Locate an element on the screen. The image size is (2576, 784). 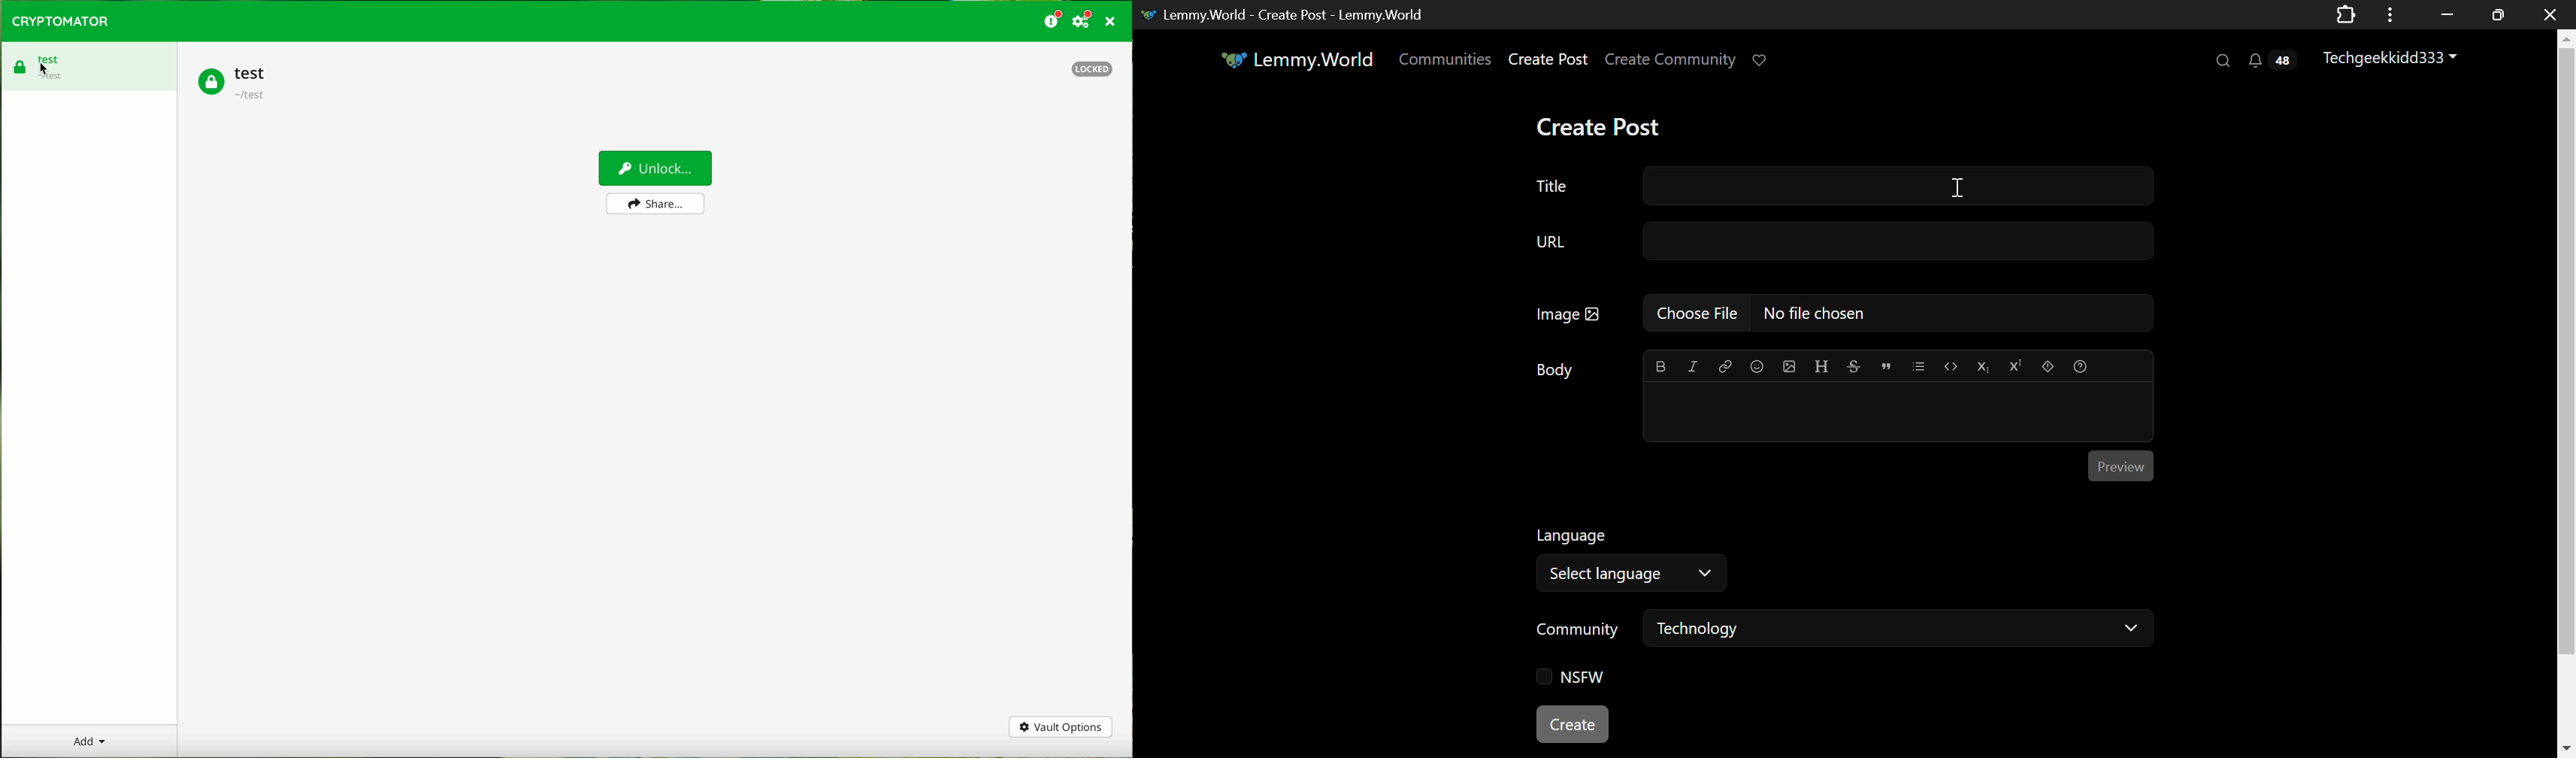
strikethrough is located at coordinates (1851, 365).